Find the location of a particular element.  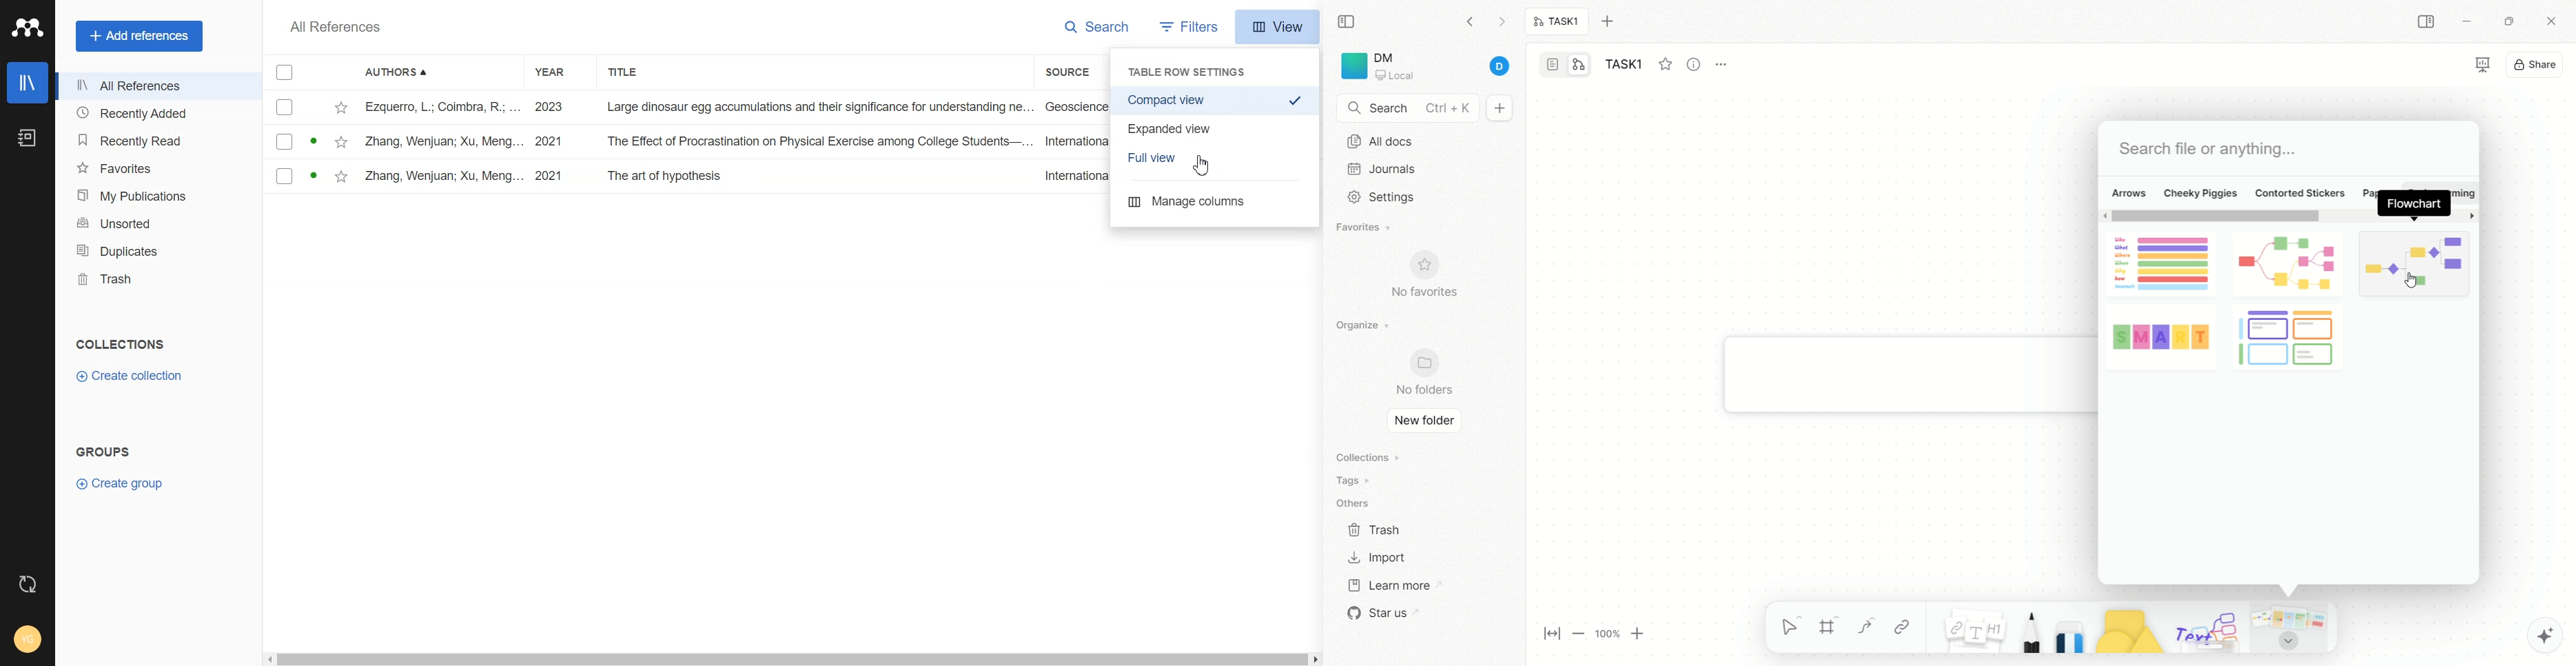

View is located at coordinates (1277, 27).